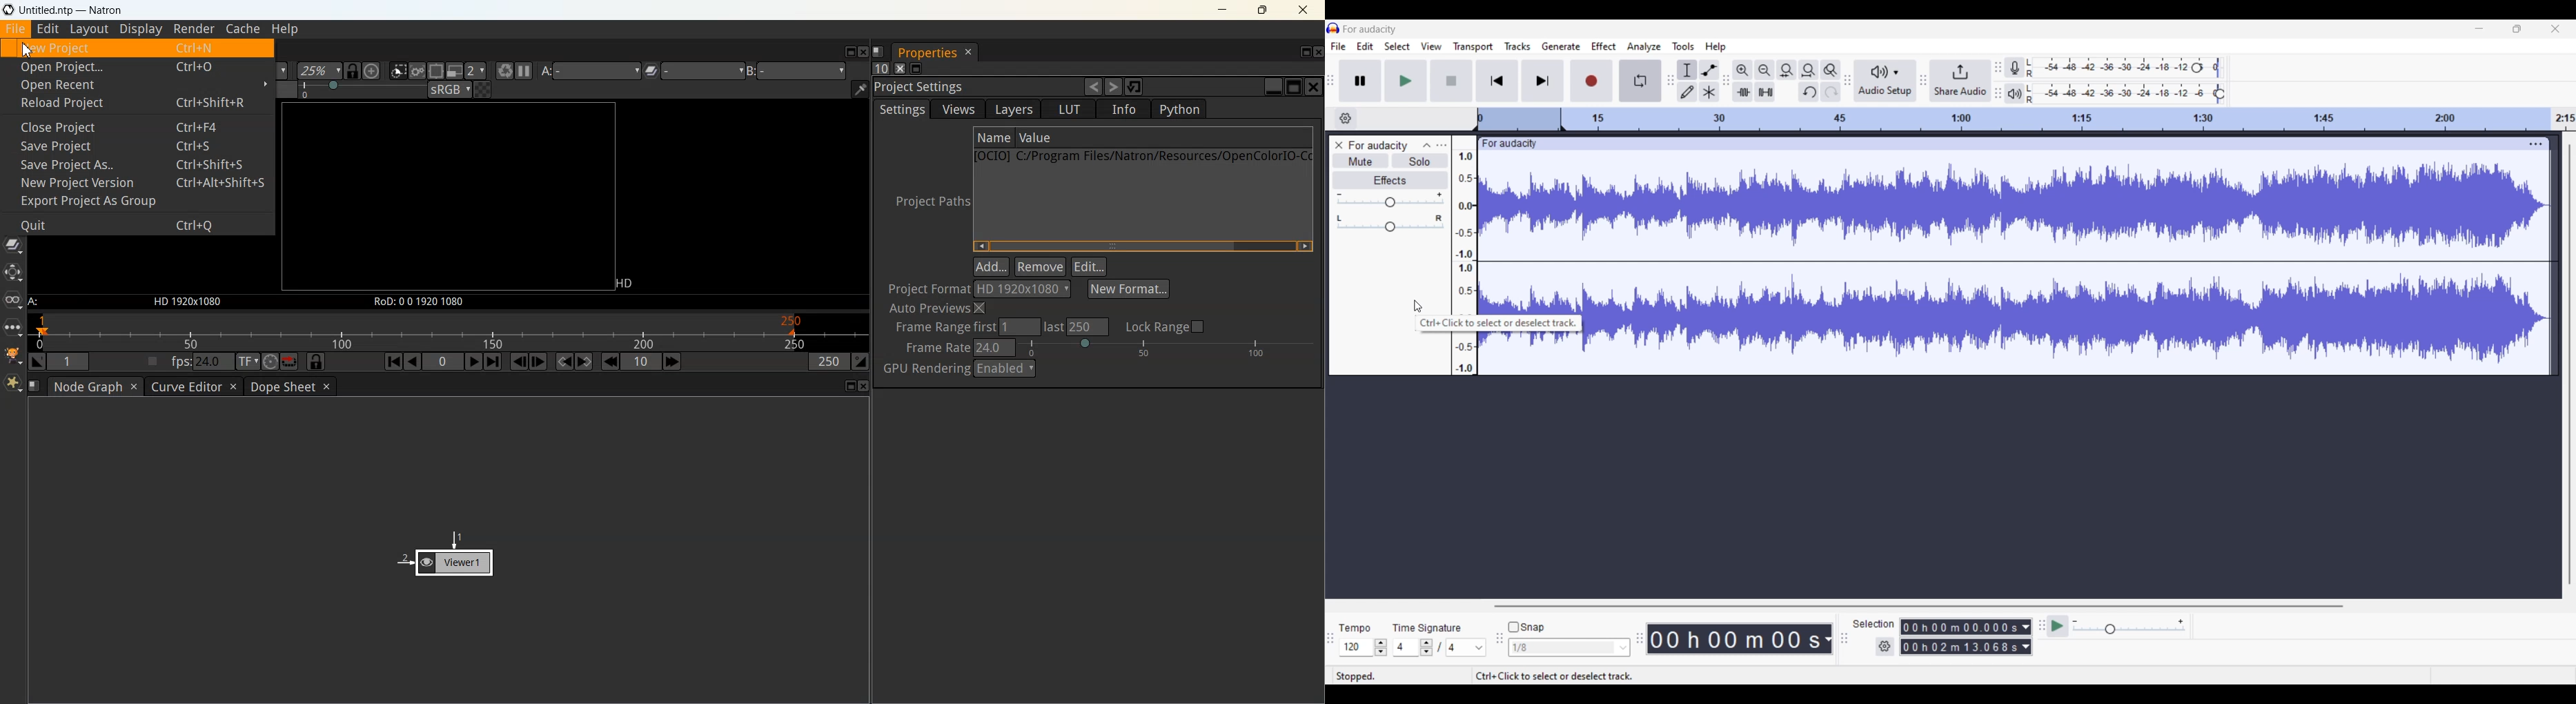 The height and width of the screenshot is (728, 2576). What do you see at coordinates (2128, 630) in the screenshot?
I see `Change playback speed` at bounding box center [2128, 630].